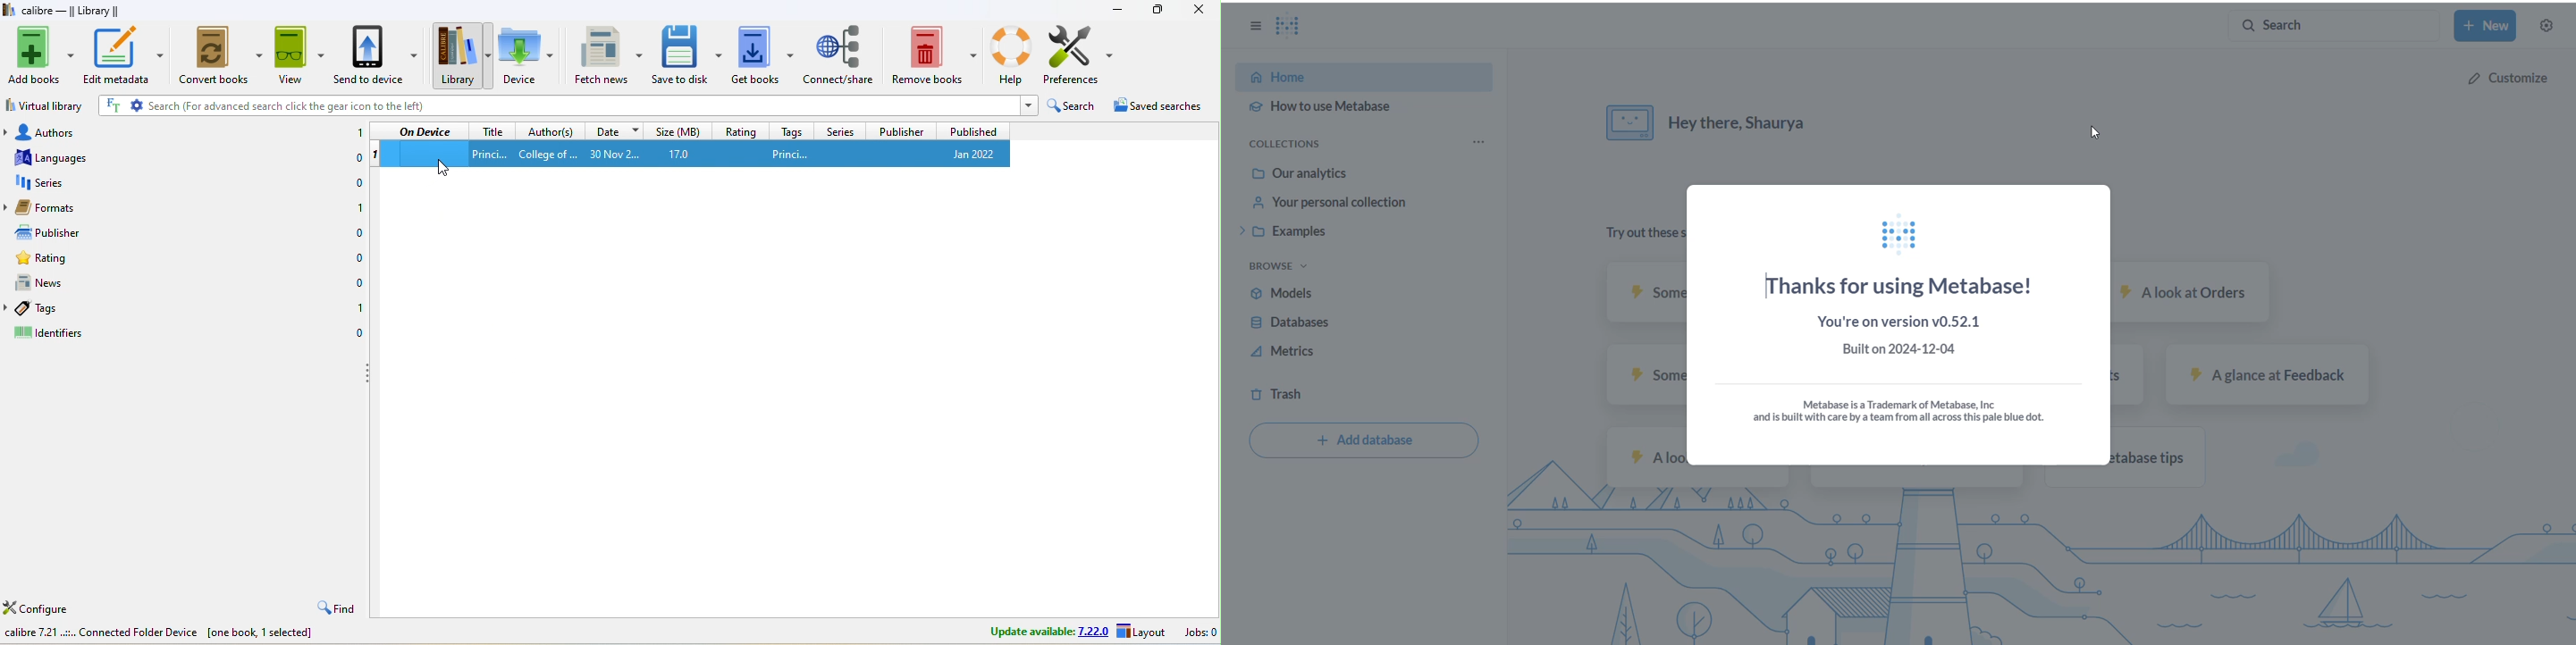 The width and height of the screenshot is (2576, 672). What do you see at coordinates (967, 154) in the screenshot?
I see `jan 2022` at bounding box center [967, 154].